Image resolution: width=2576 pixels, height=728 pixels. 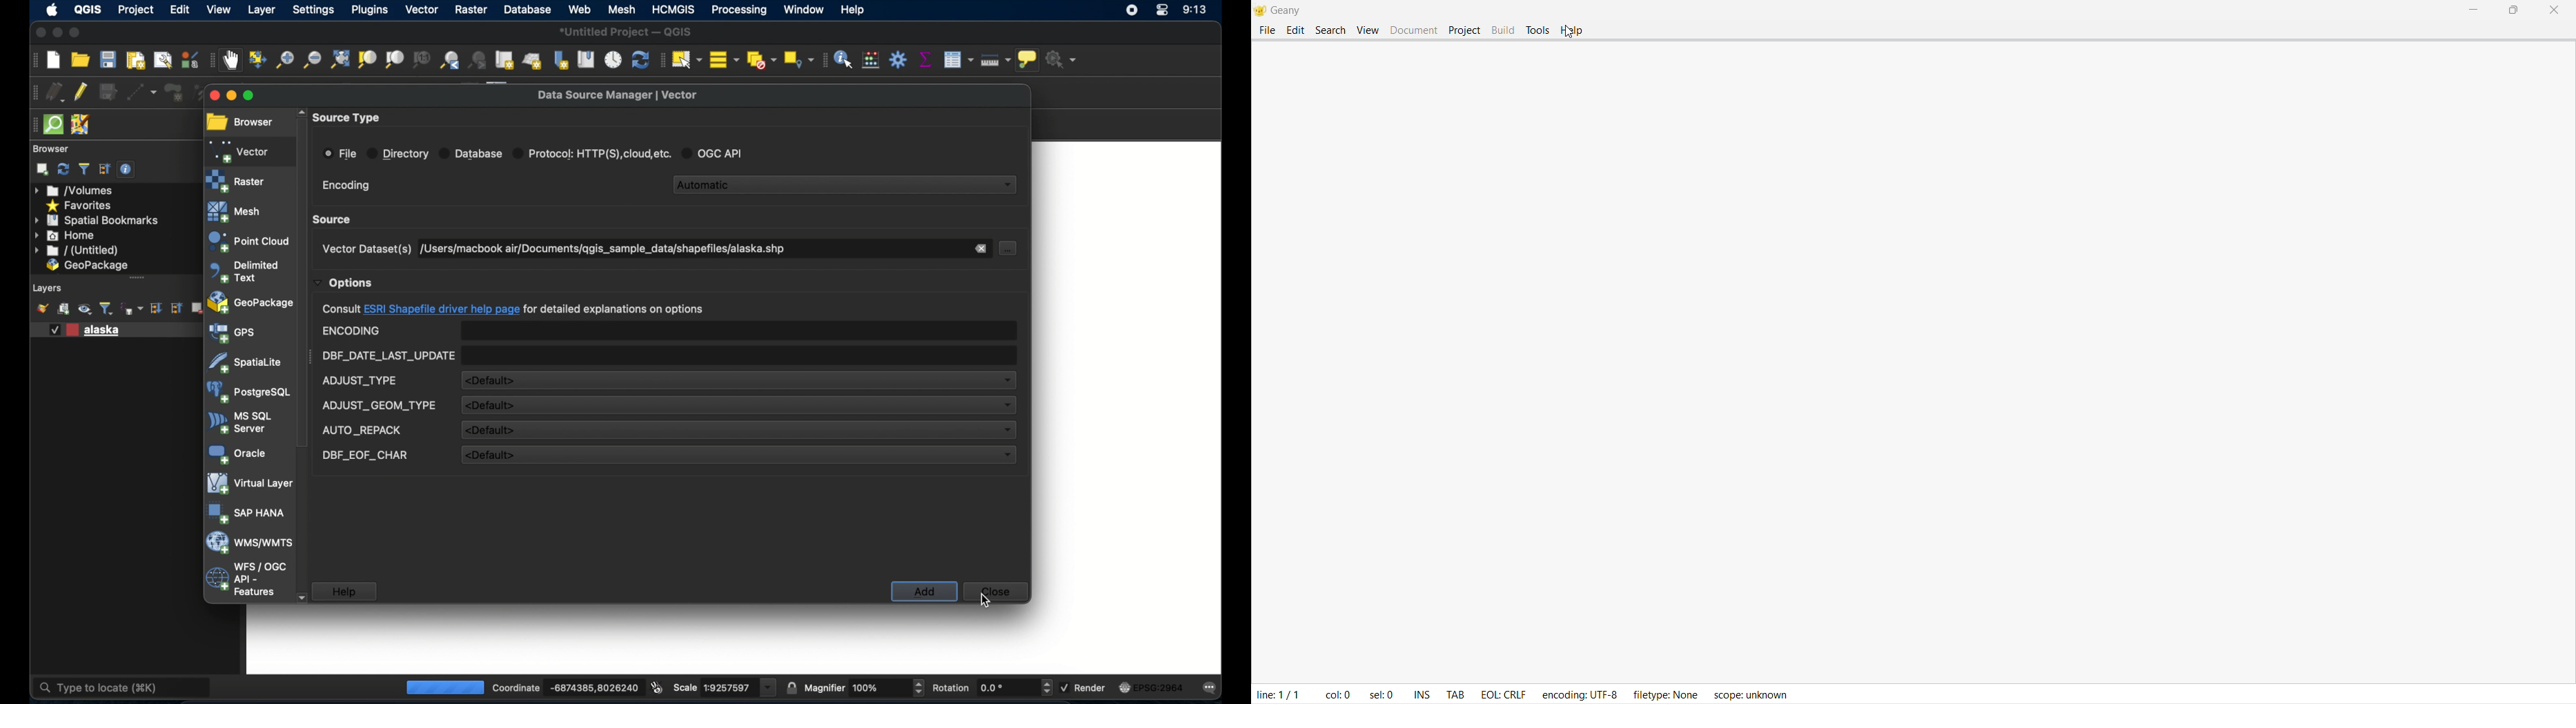 I want to click on scroll bar, so click(x=133, y=278).